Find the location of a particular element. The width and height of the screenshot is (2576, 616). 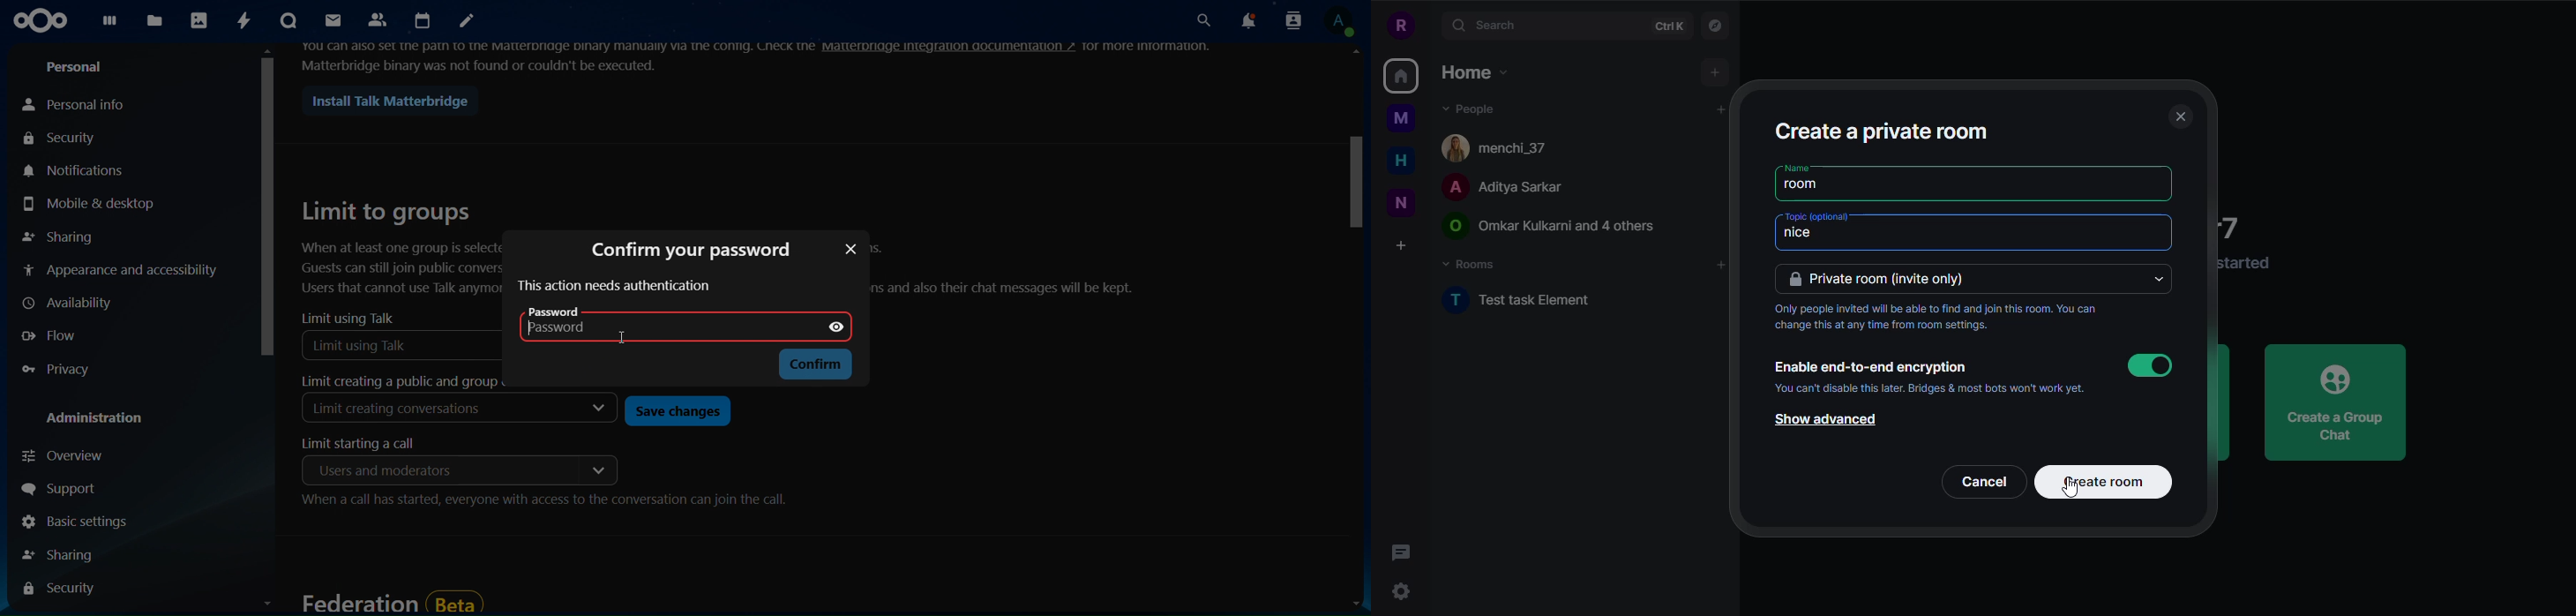

flow is located at coordinates (57, 334).